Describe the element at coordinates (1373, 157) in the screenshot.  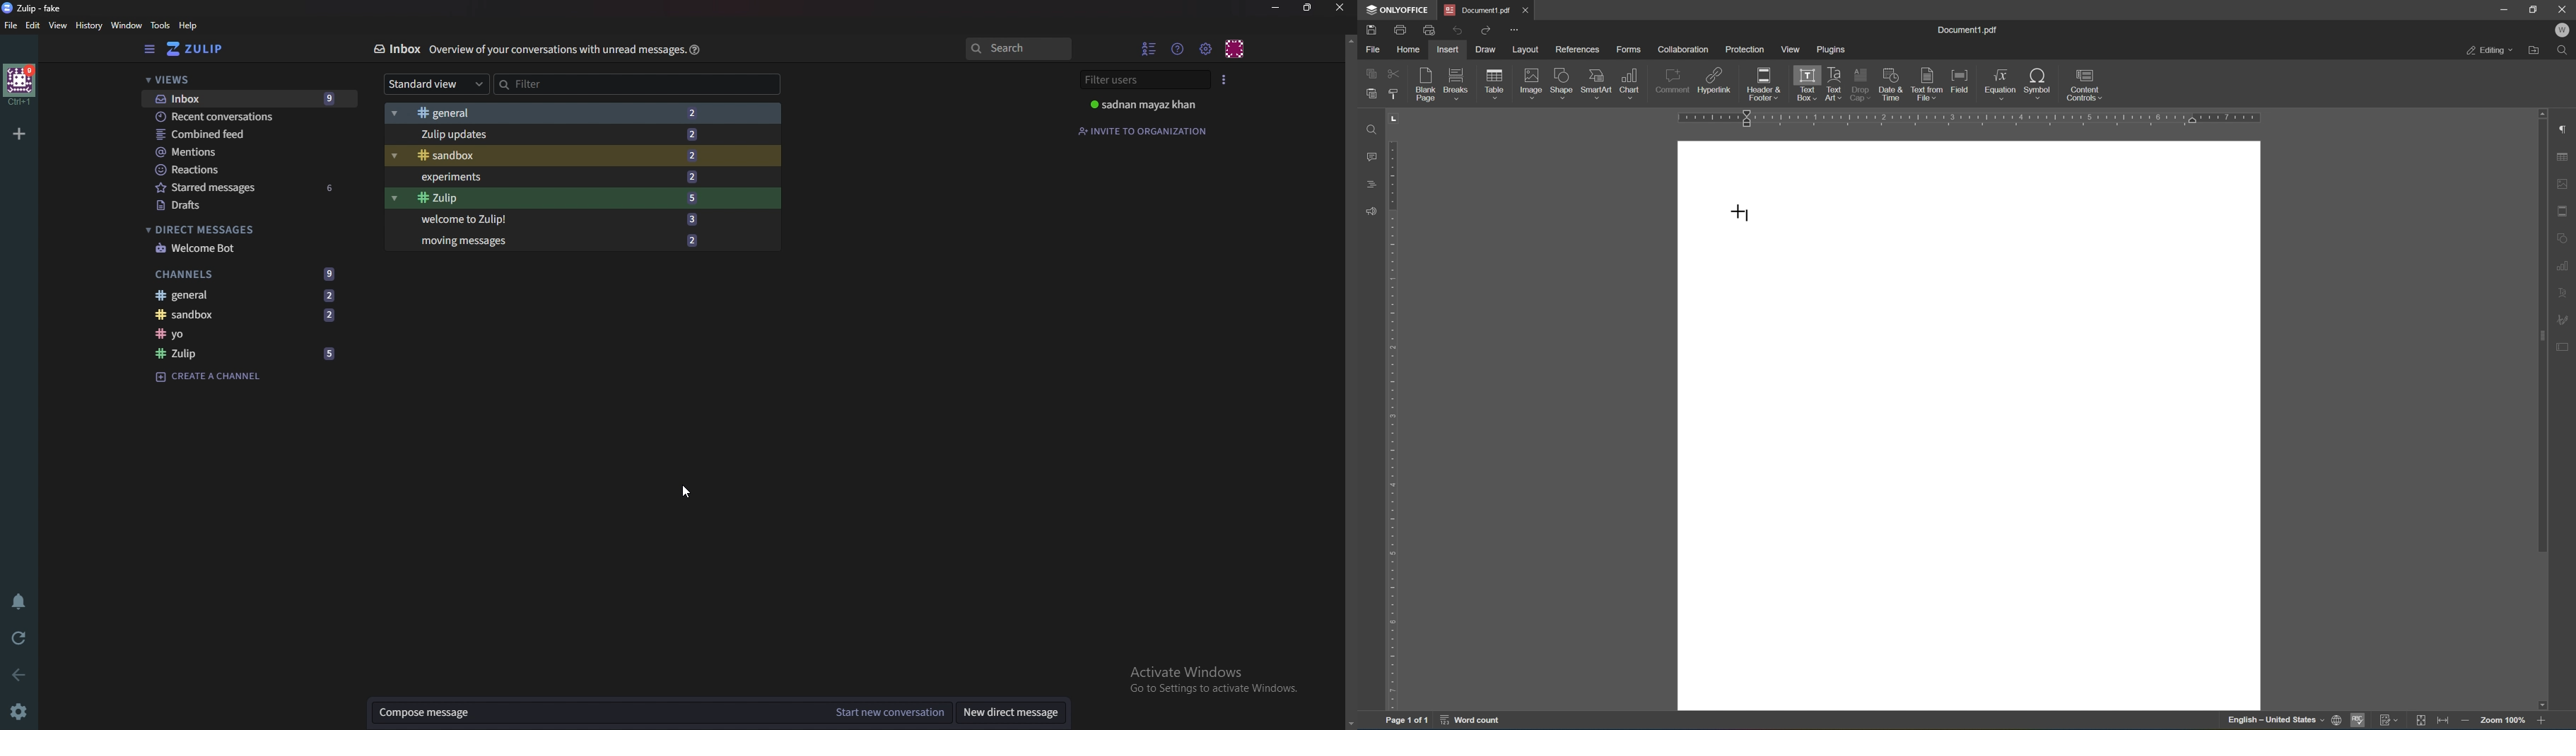
I see `Comments` at that location.